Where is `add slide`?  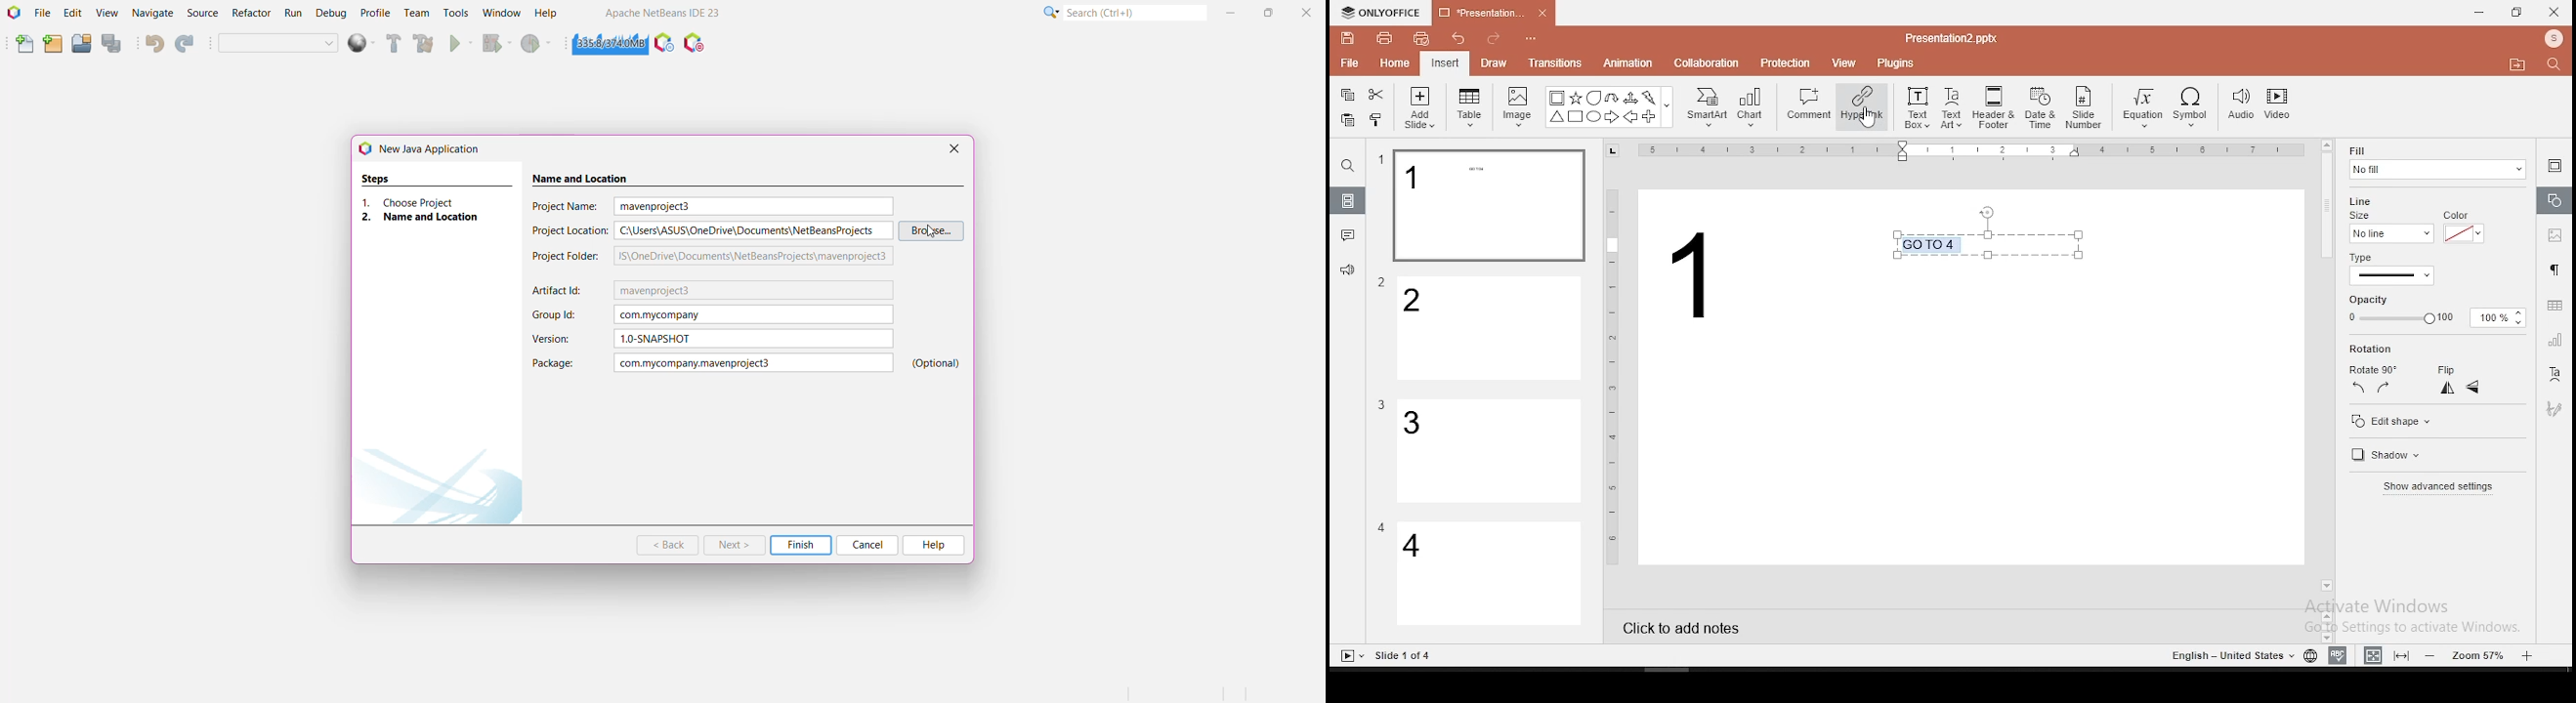
add slide is located at coordinates (1419, 107).